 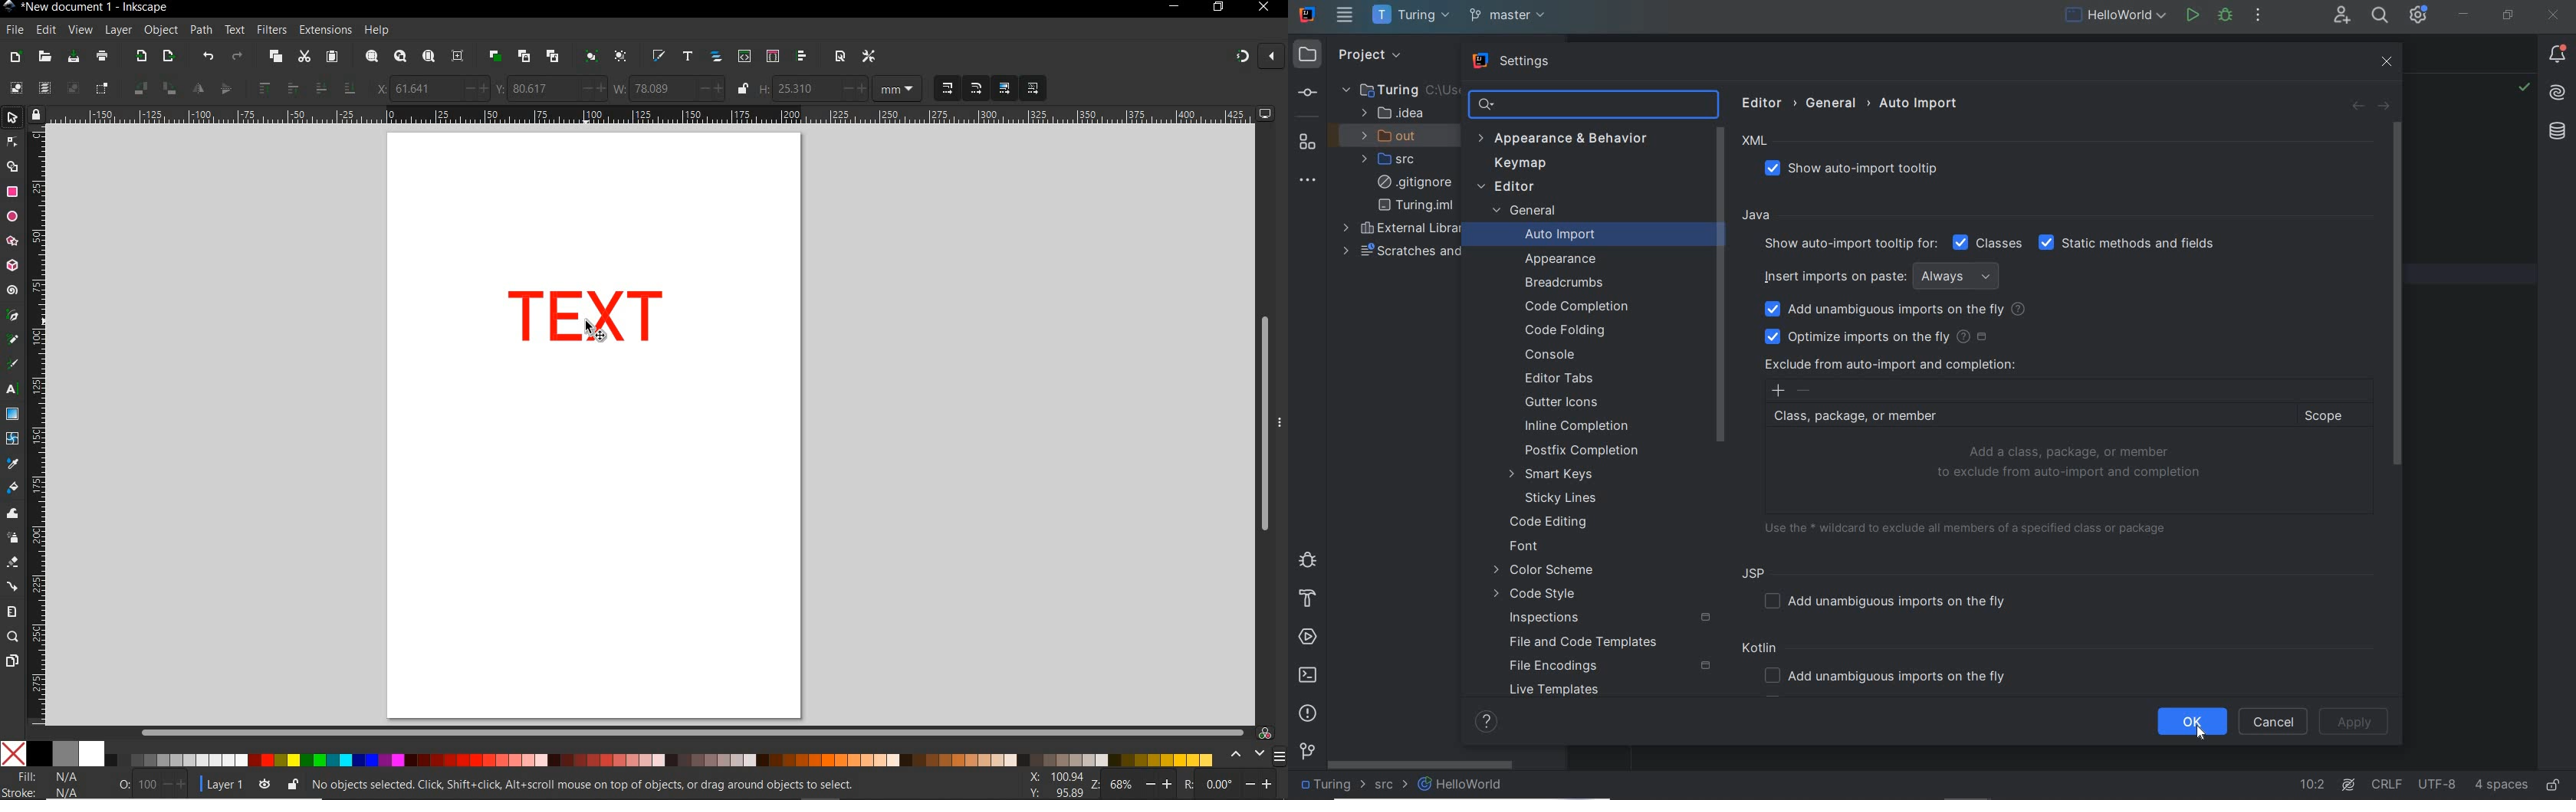 I want to click on commit, so click(x=1306, y=94).